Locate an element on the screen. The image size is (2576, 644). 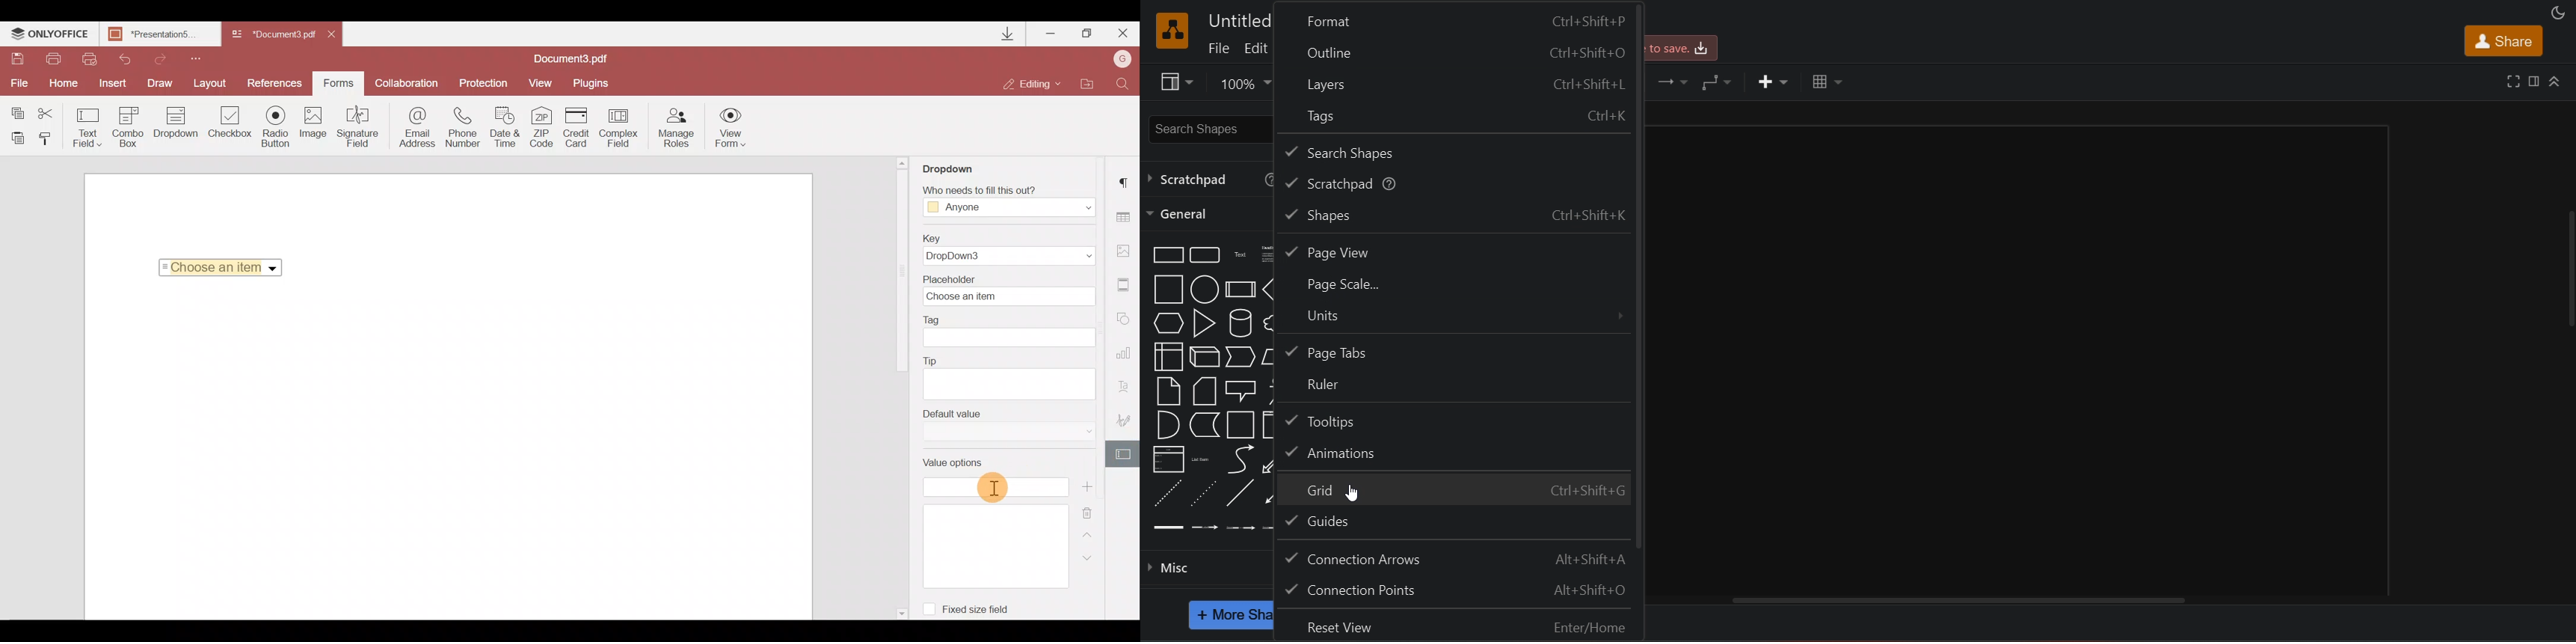
connection arrows is located at coordinates (1457, 560).